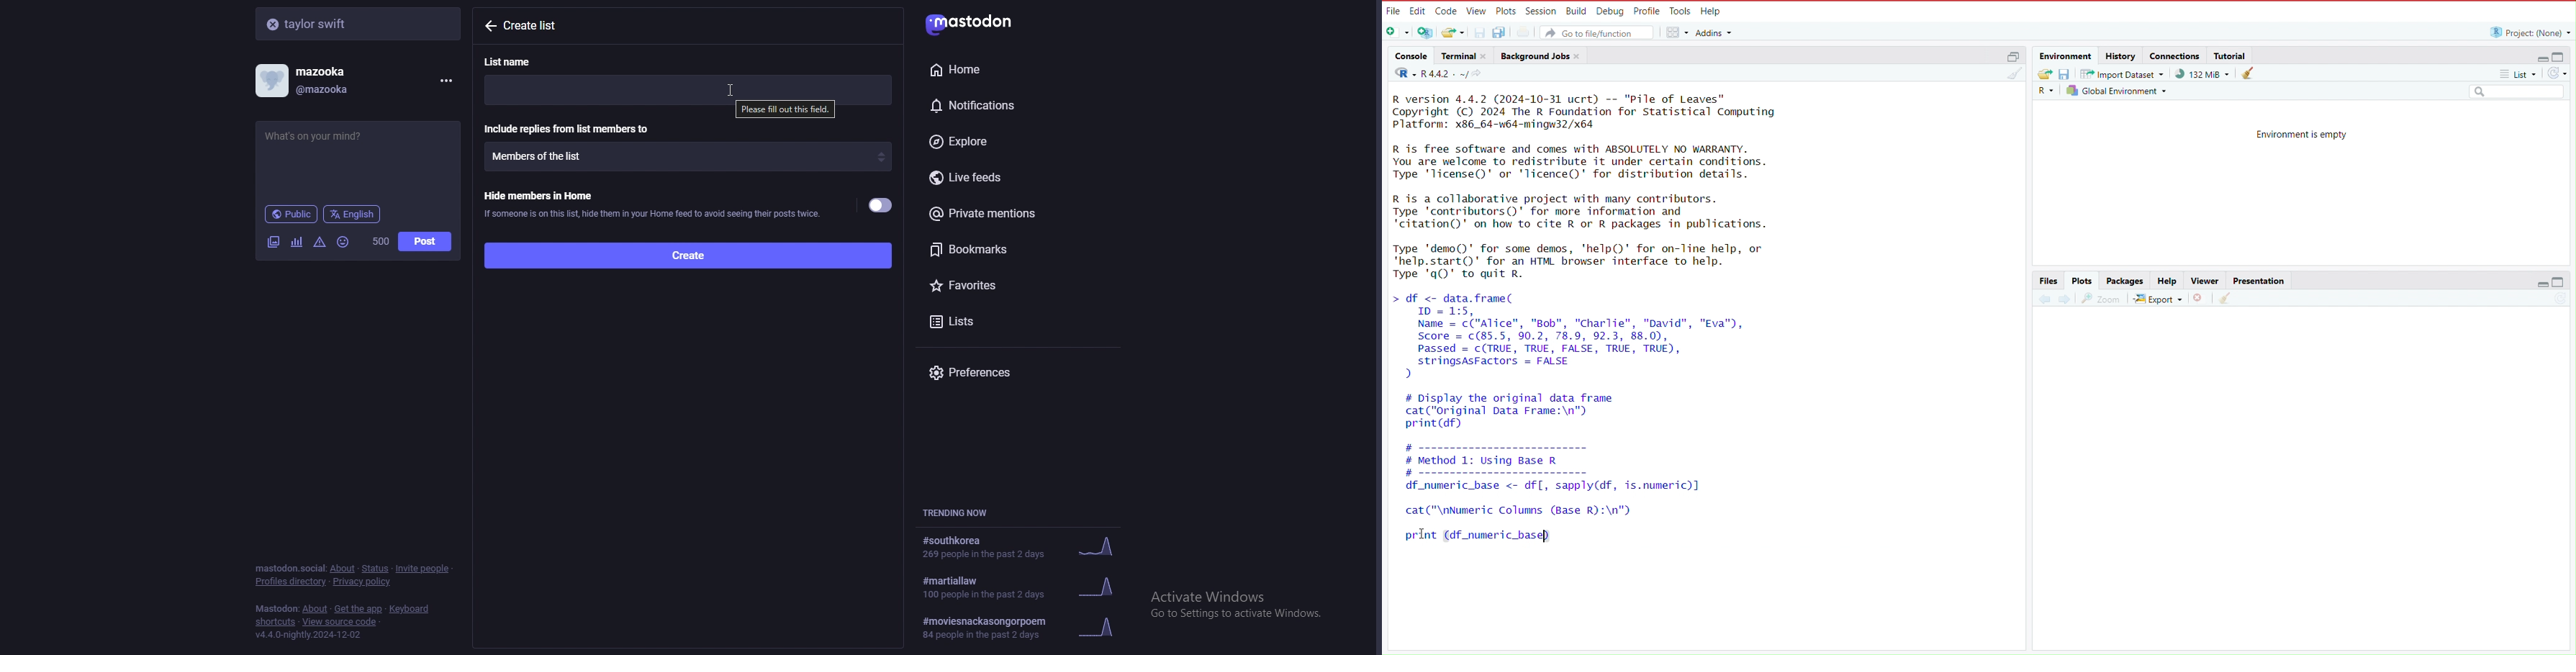 The width and height of the screenshot is (2576, 672). I want to click on Language select, so click(2045, 90).